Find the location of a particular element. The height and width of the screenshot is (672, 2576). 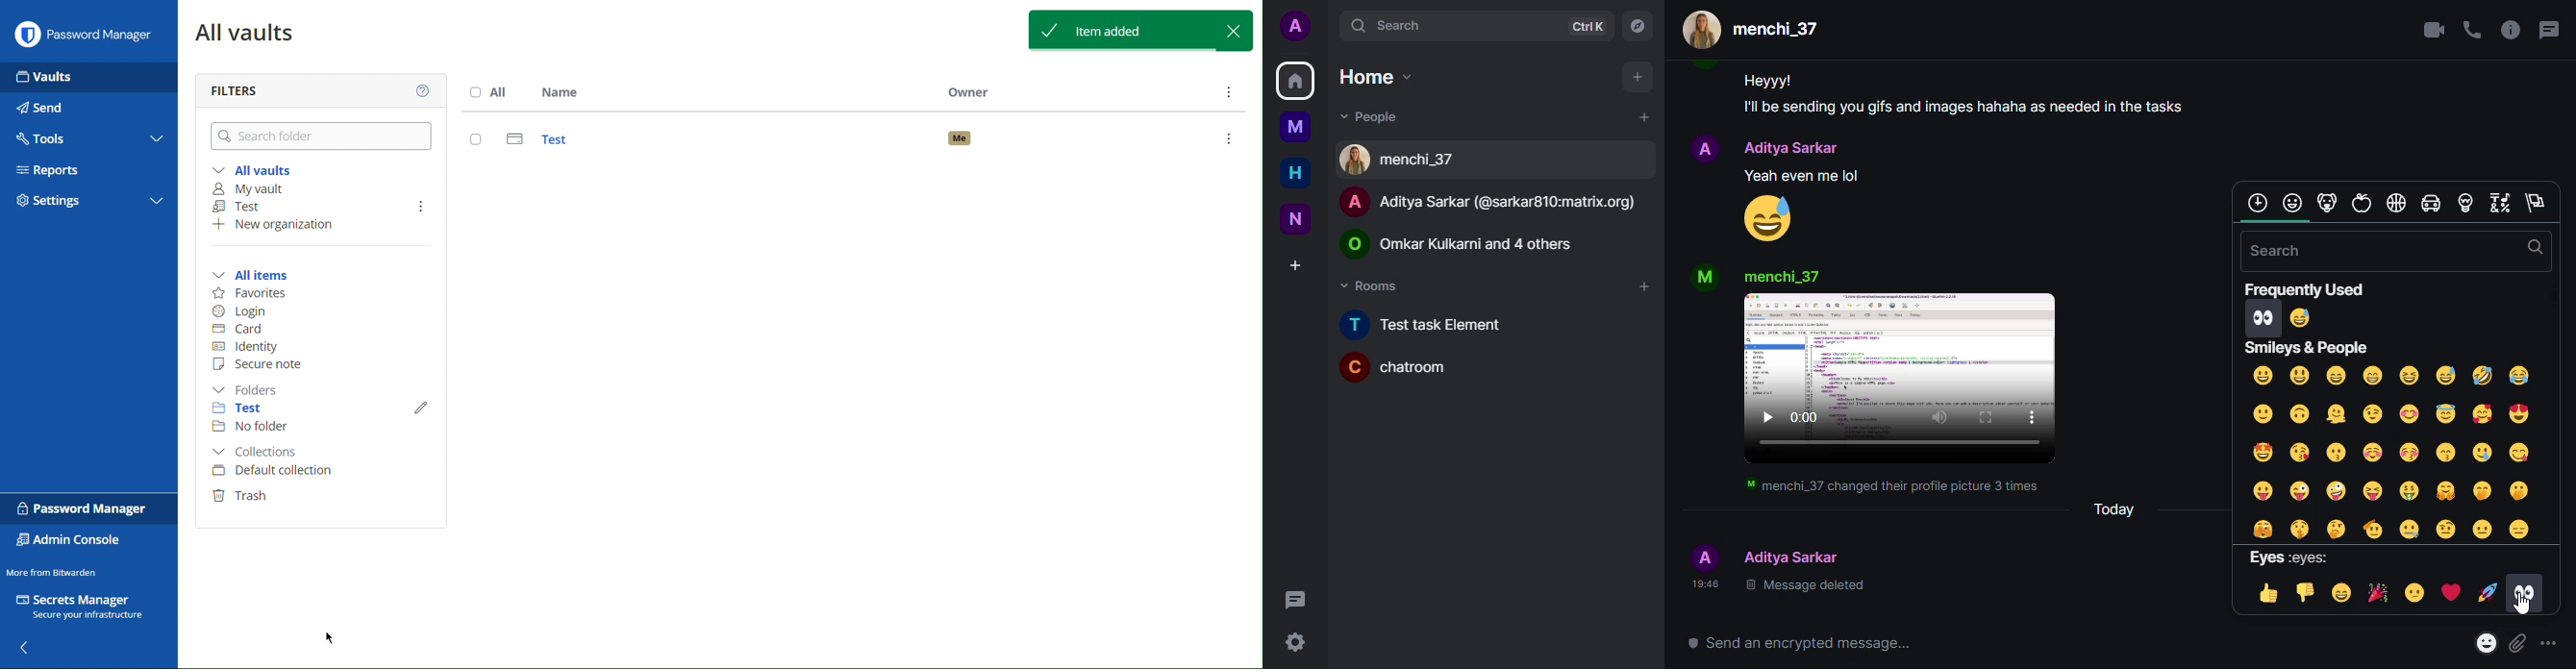

profile is located at coordinates (1701, 555).